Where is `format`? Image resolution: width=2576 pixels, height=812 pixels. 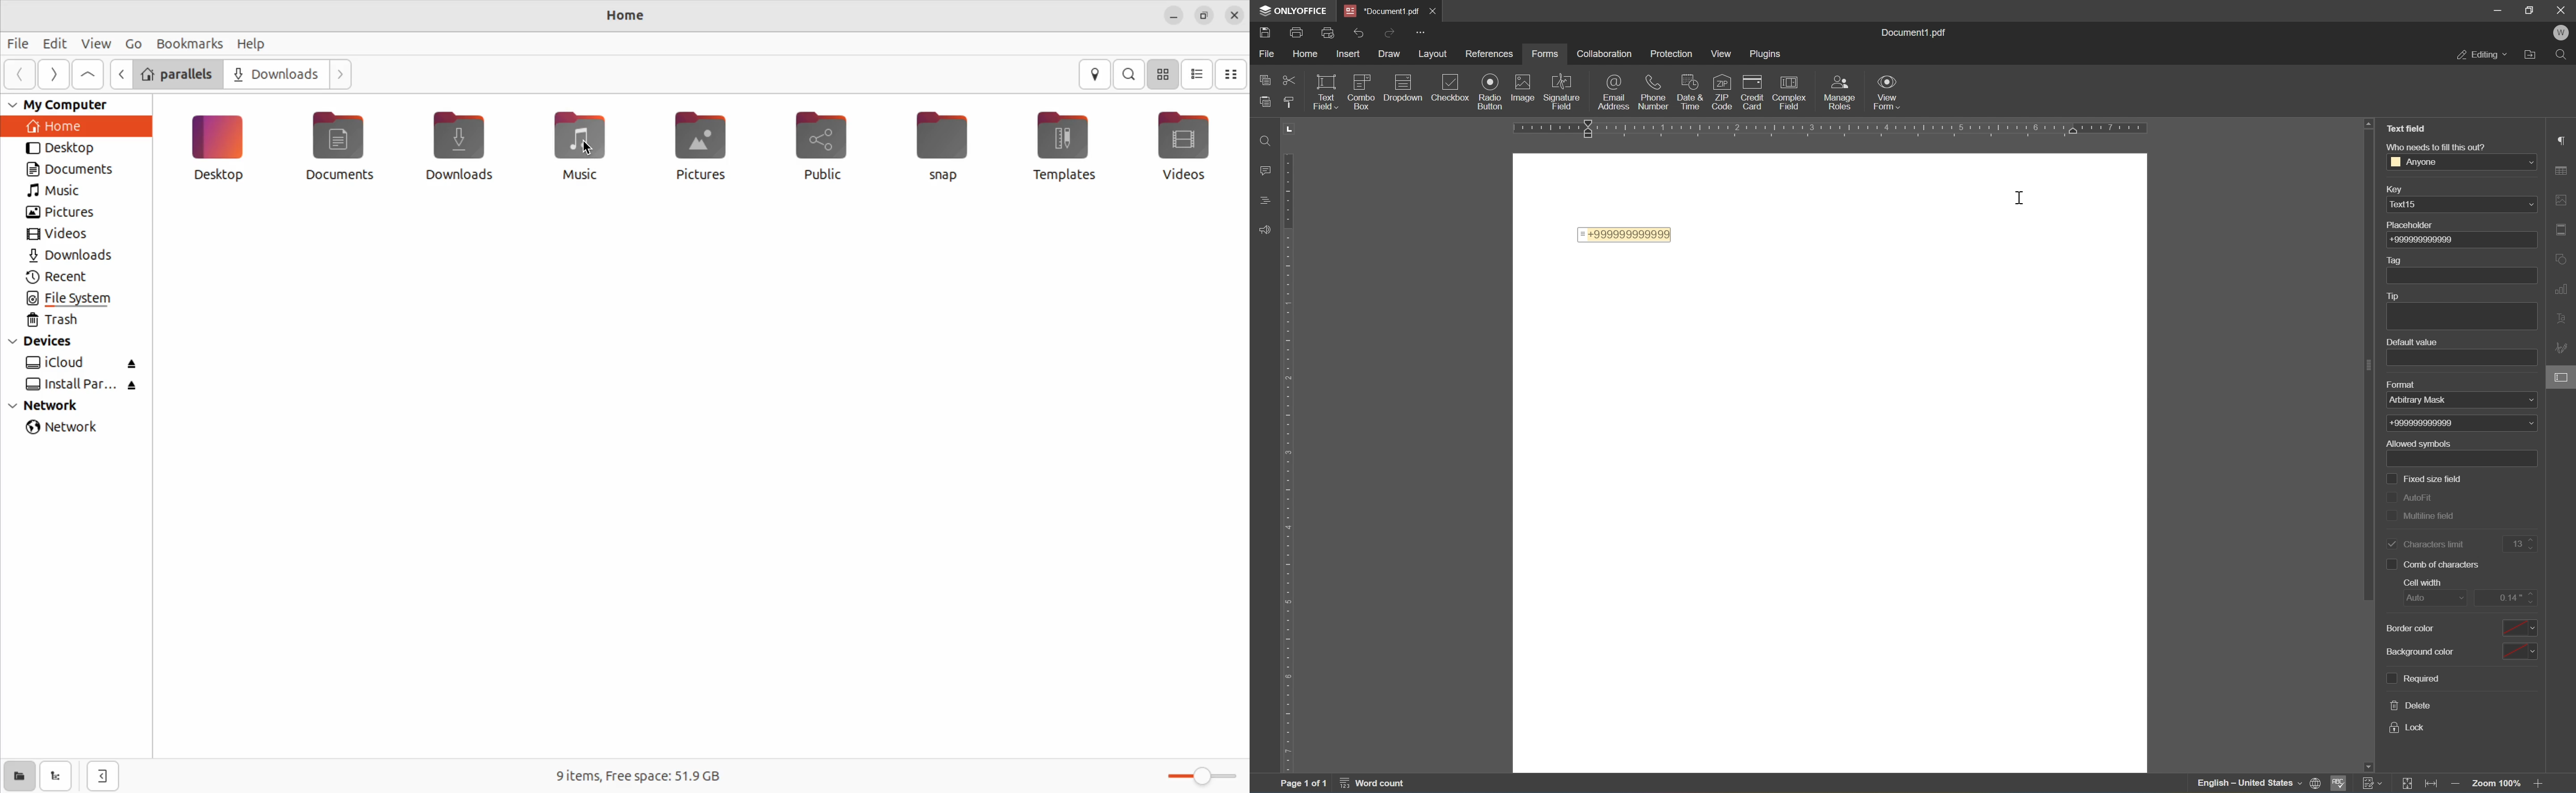 format is located at coordinates (2410, 385).